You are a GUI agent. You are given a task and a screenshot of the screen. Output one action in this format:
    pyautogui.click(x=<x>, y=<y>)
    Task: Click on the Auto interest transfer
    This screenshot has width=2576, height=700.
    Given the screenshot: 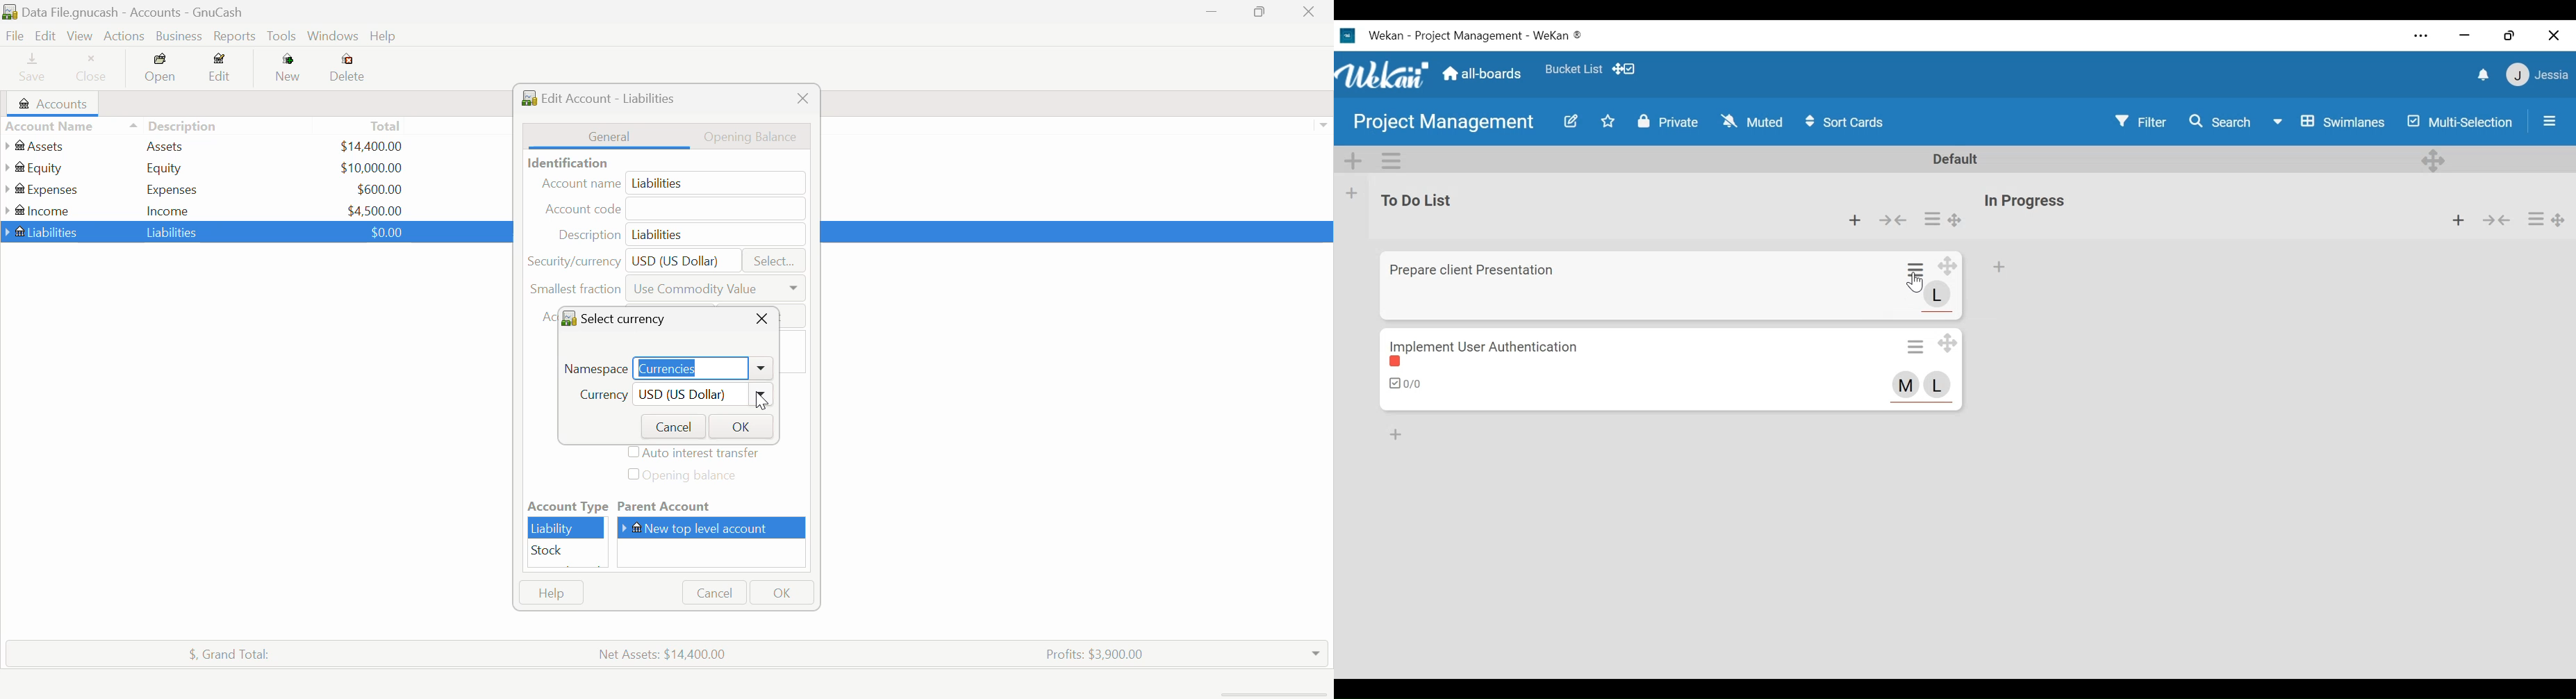 What is the action you would take?
    pyautogui.click(x=696, y=454)
    